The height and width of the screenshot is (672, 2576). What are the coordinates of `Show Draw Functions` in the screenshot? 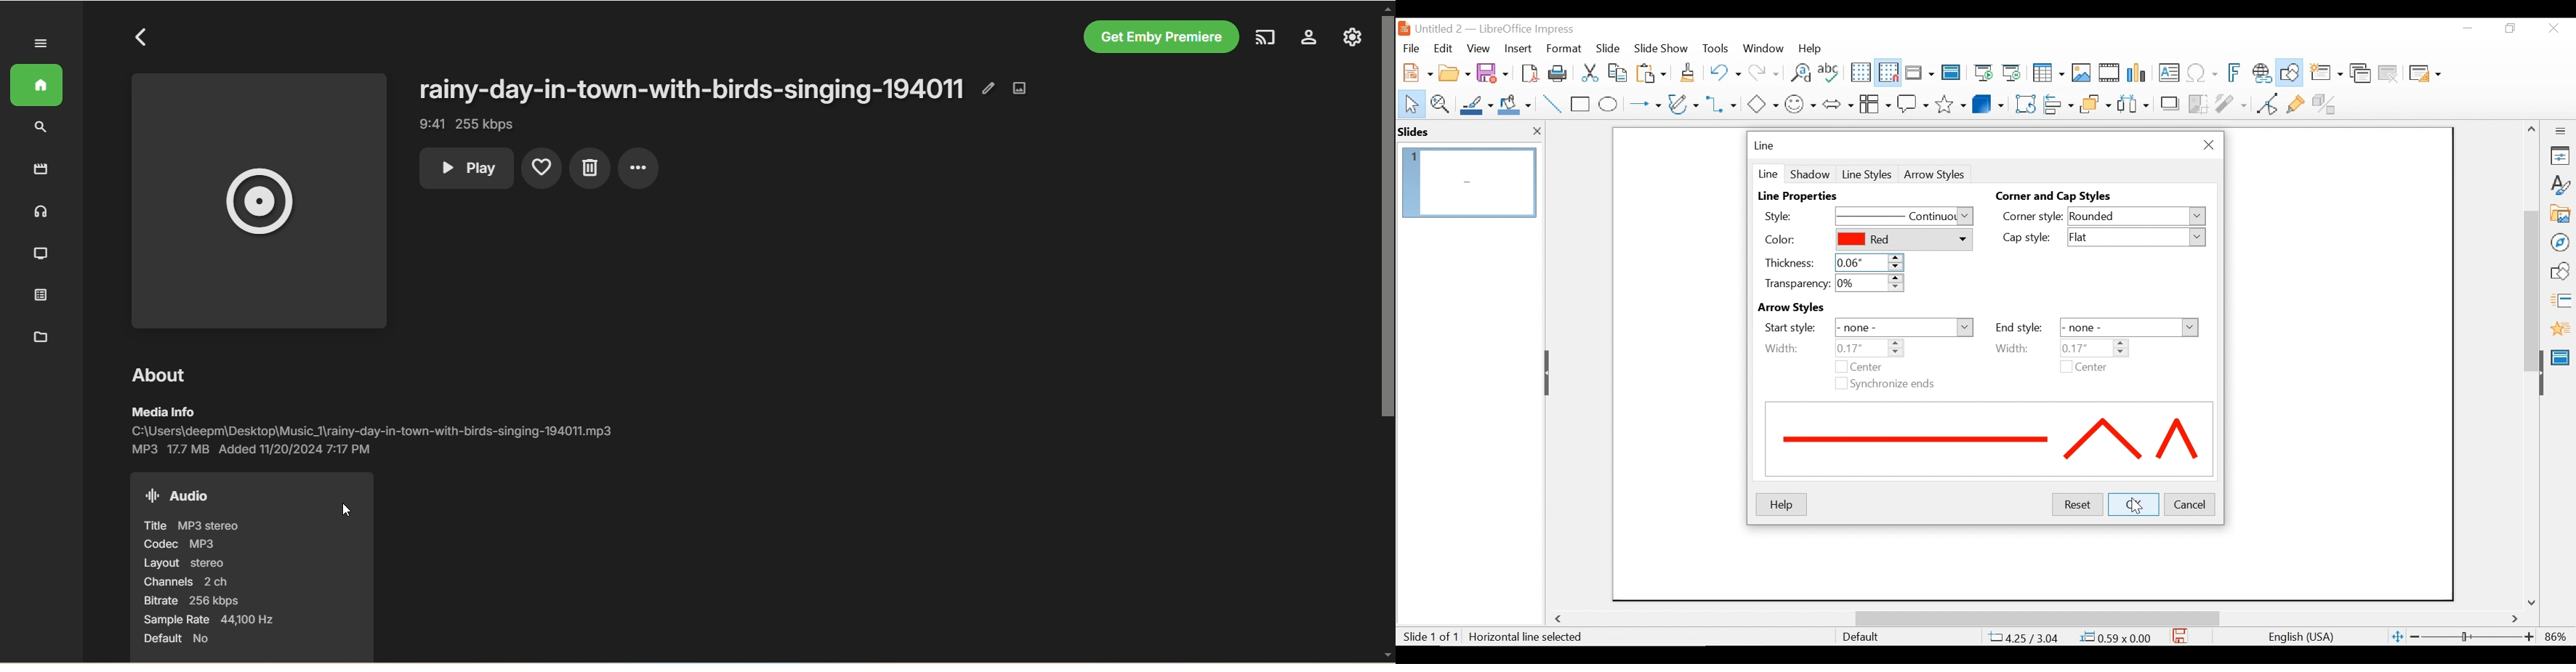 It's located at (2291, 73).